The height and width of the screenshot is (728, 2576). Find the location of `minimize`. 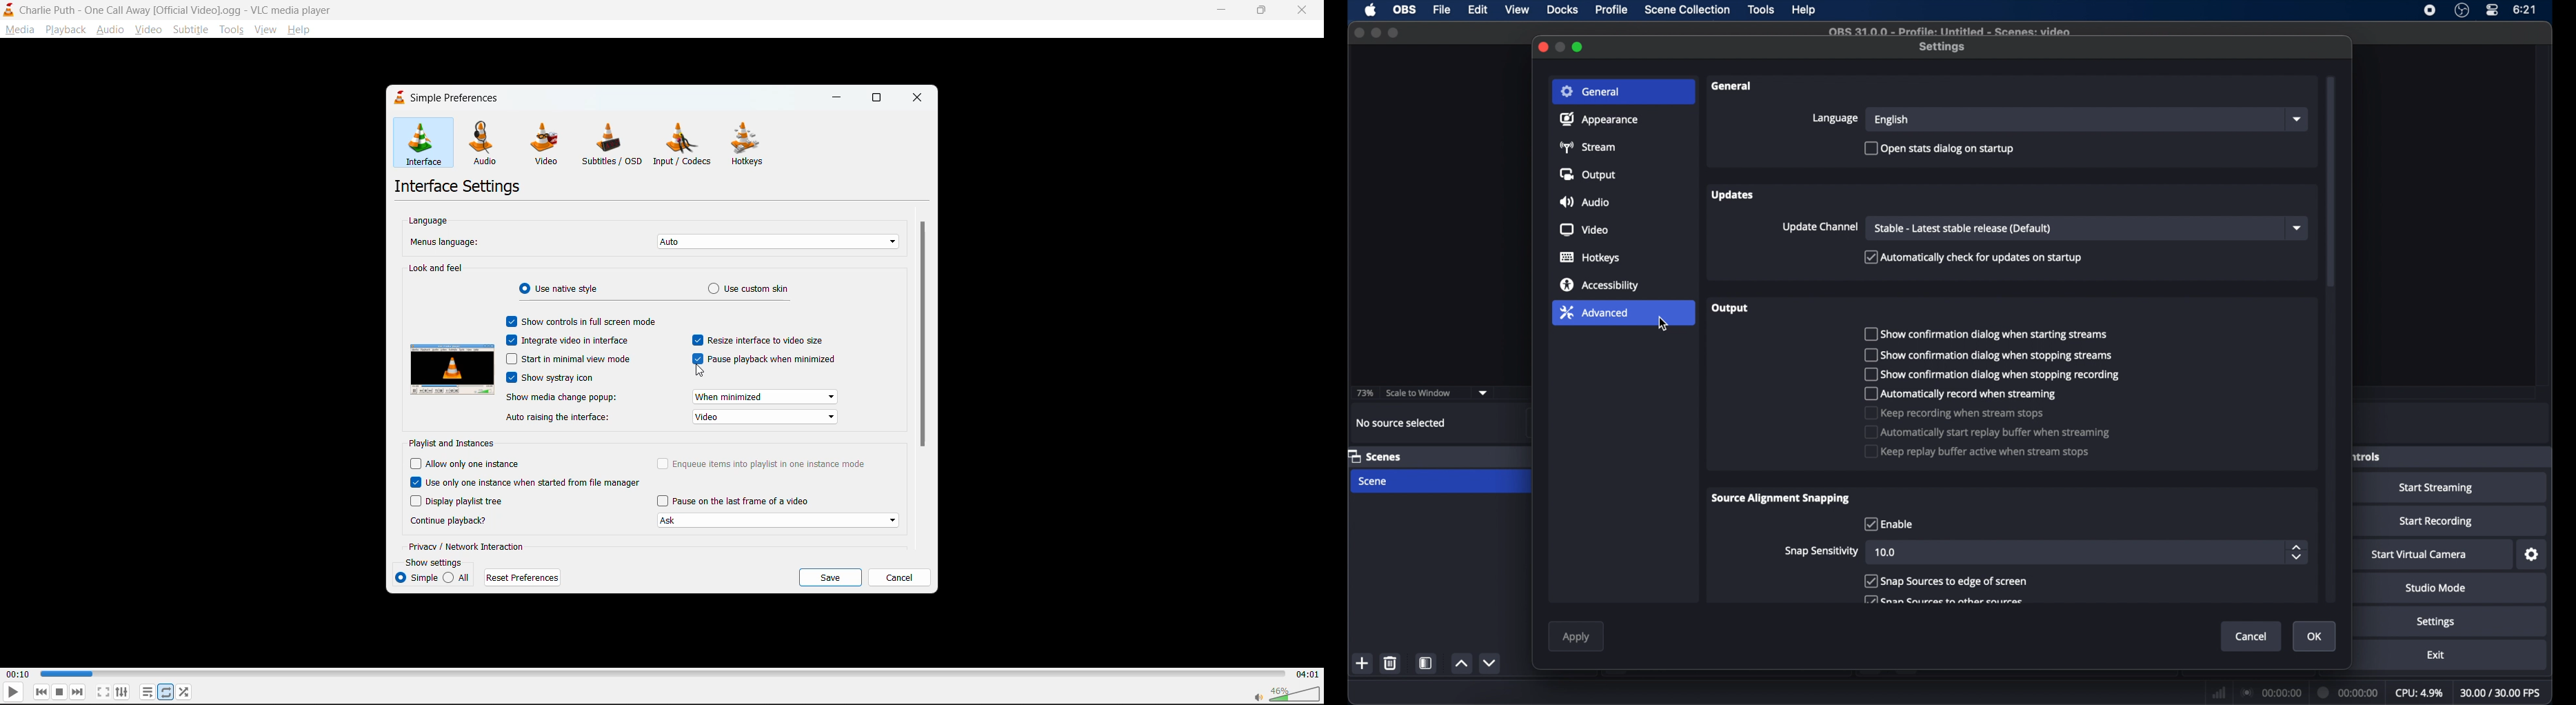

minimize is located at coordinates (1561, 48).